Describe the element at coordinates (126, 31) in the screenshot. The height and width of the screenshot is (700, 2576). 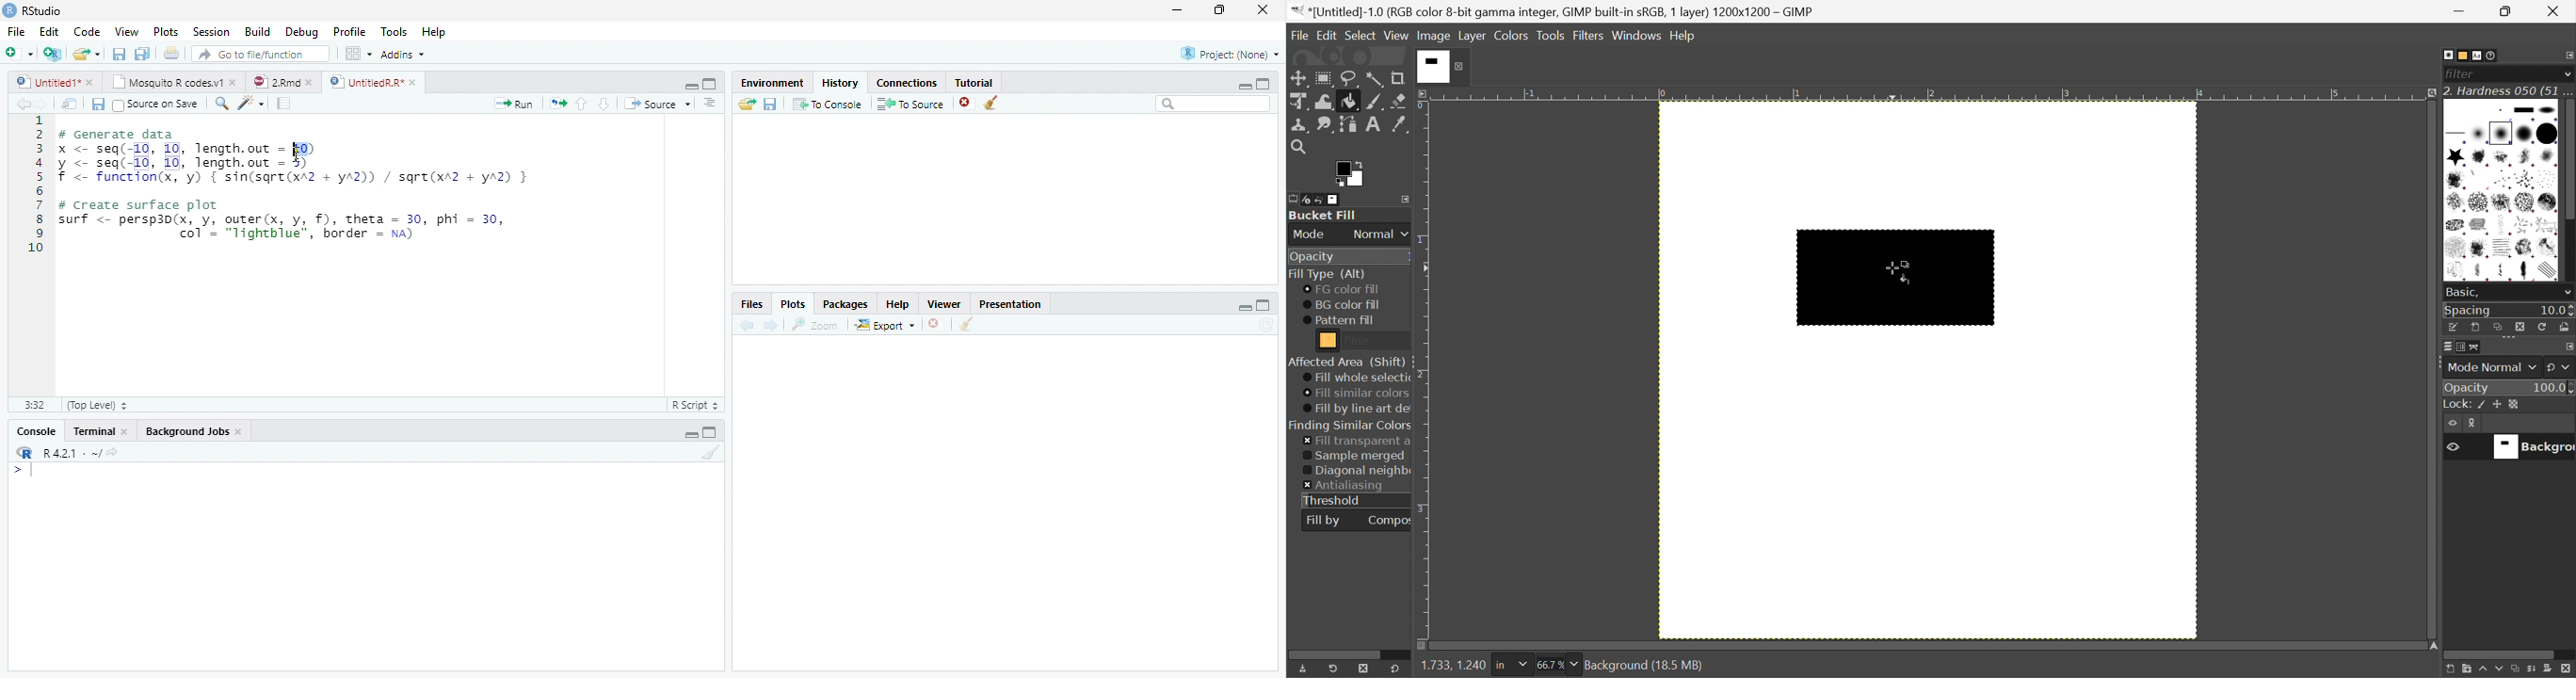
I see `View` at that location.